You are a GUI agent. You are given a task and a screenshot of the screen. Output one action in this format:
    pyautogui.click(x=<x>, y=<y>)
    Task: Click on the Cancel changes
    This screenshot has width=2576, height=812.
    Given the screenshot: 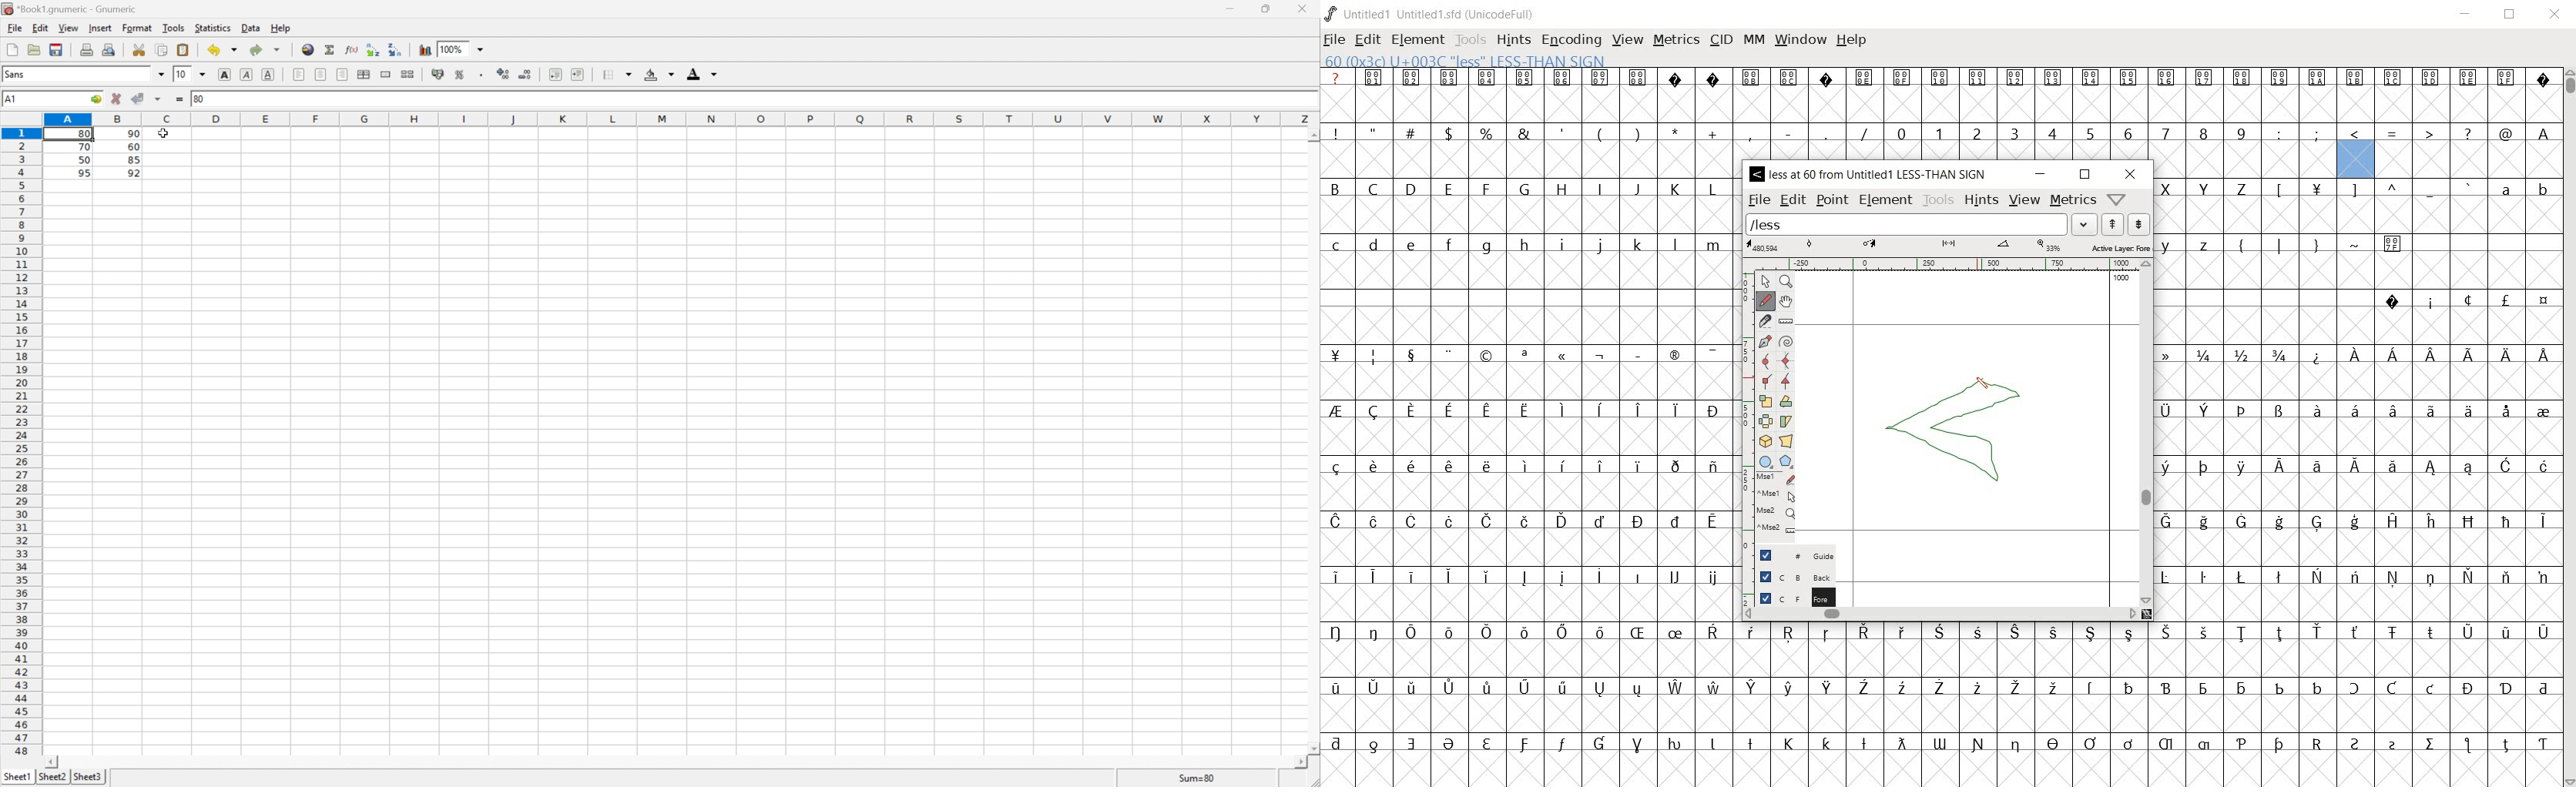 What is the action you would take?
    pyautogui.click(x=117, y=99)
    